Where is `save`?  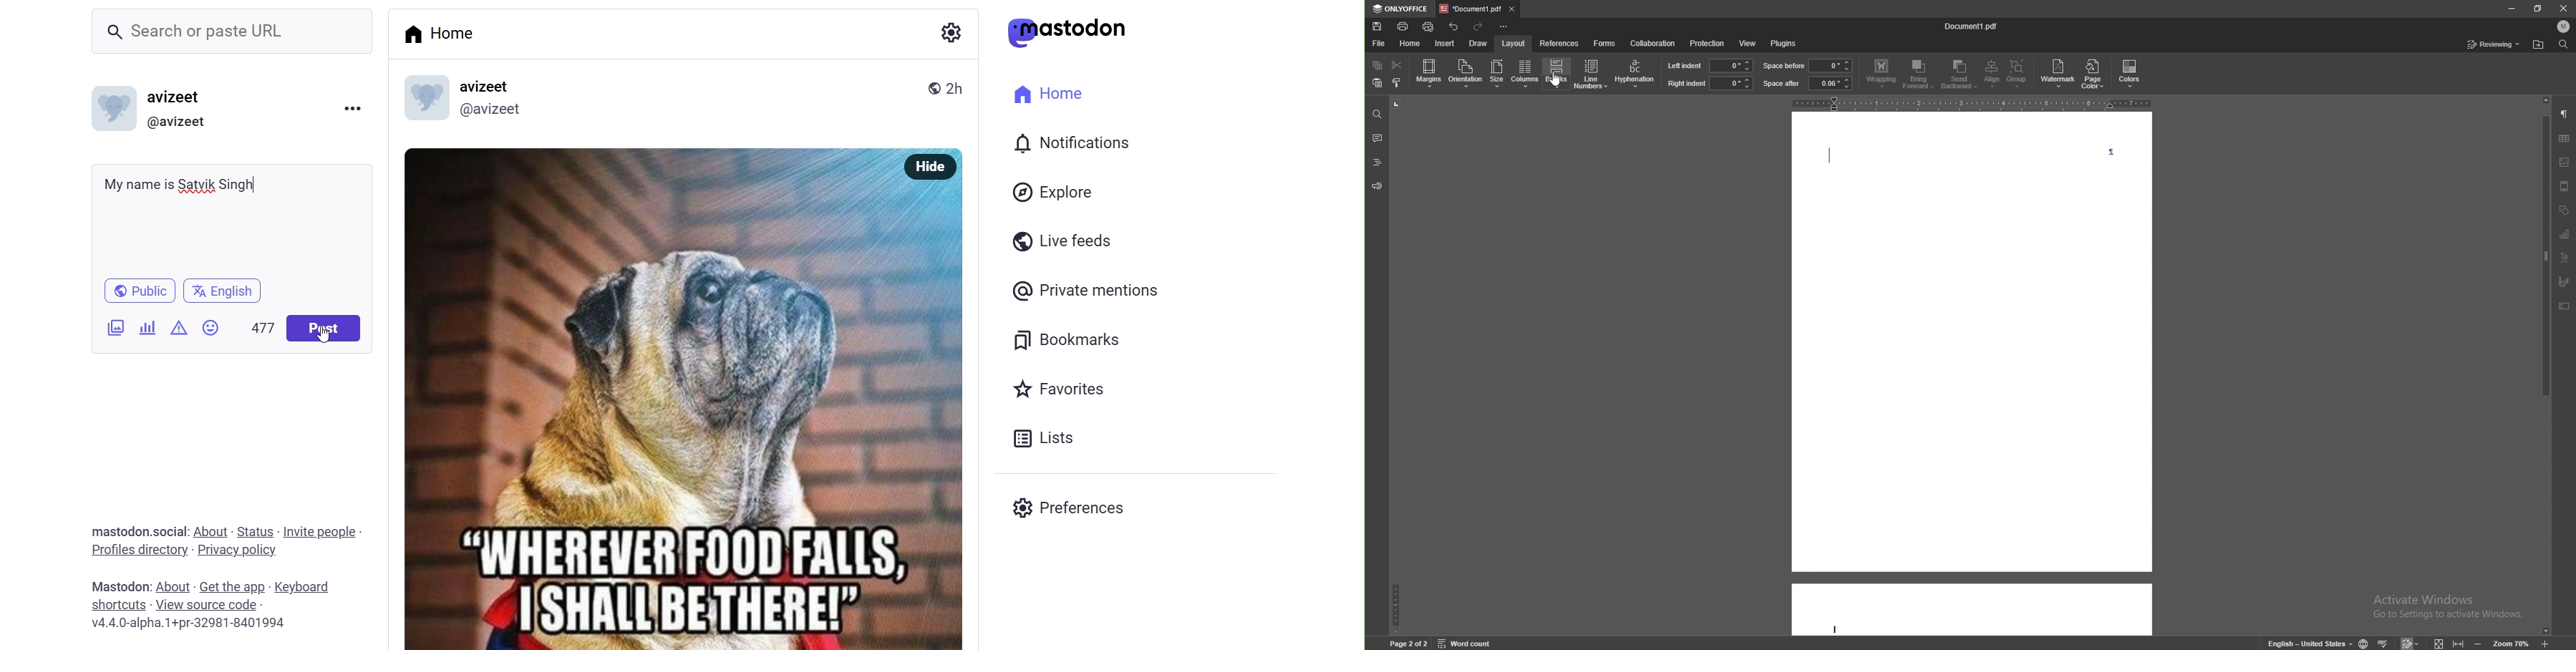 save is located at coordinates (1377, 27).